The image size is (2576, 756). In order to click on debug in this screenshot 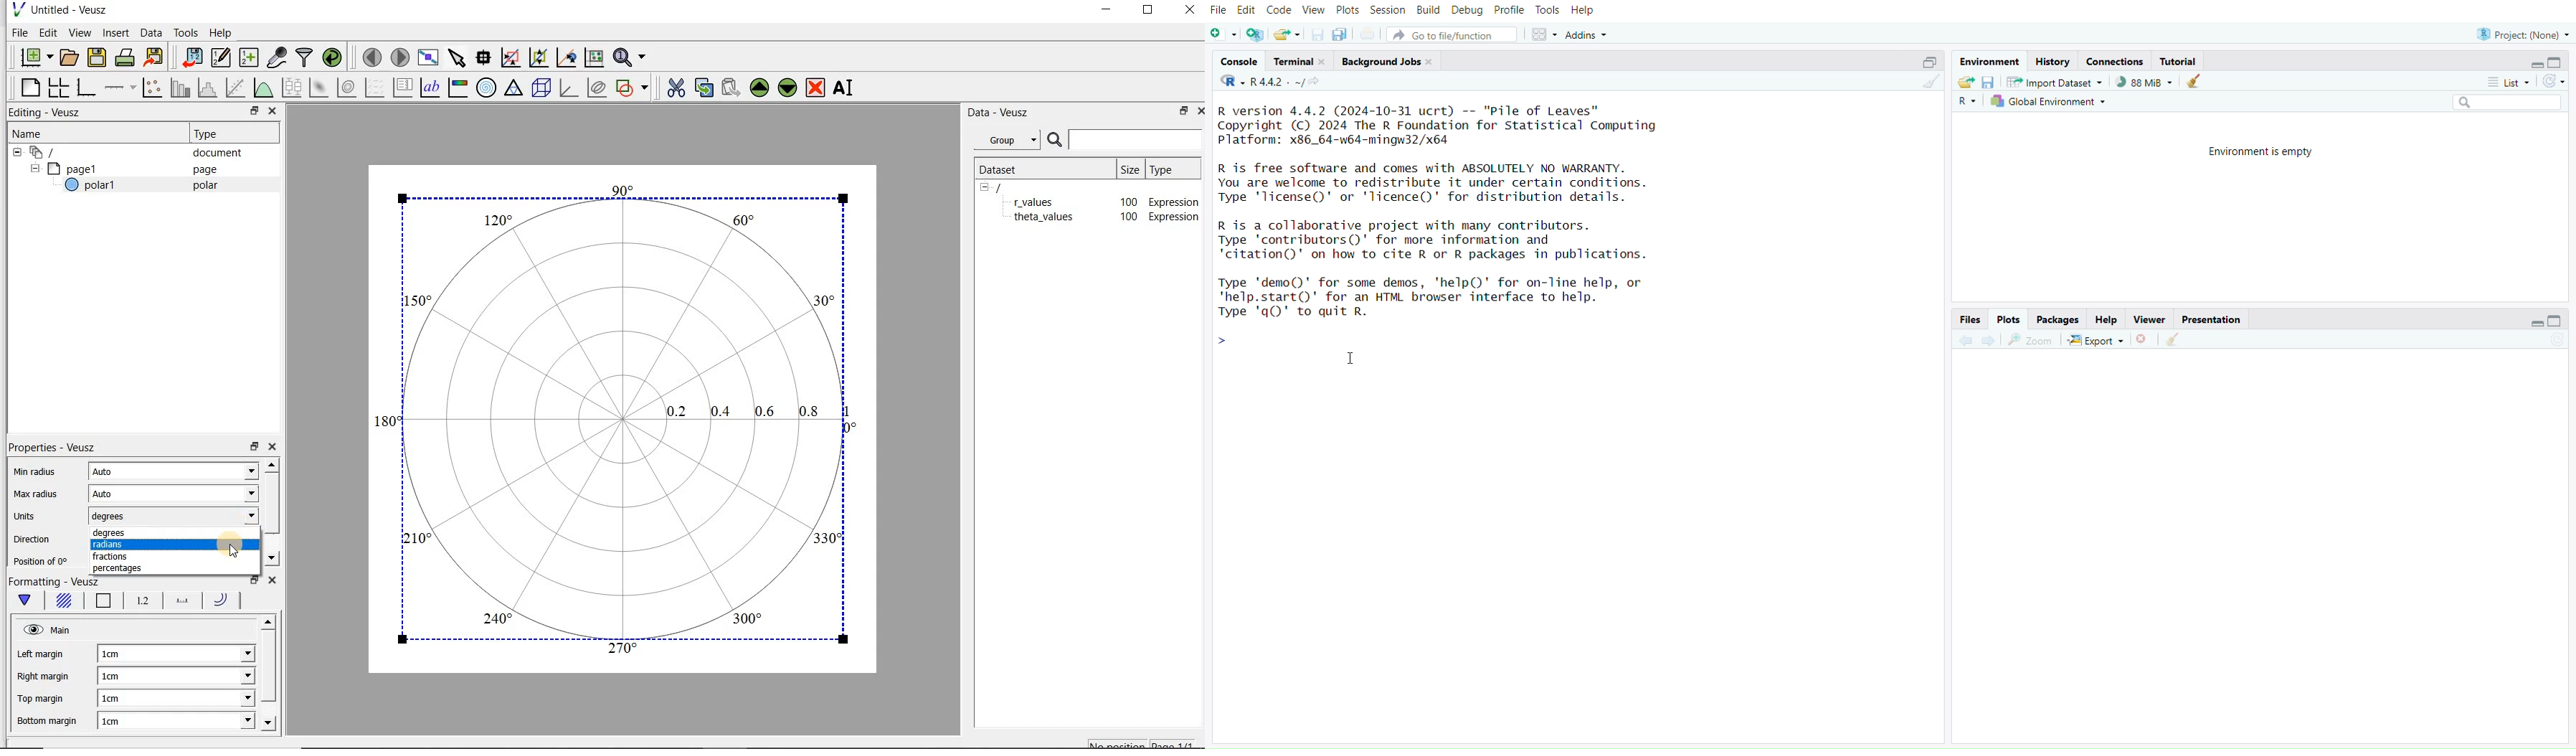, I will do `click(1468, 11)`.